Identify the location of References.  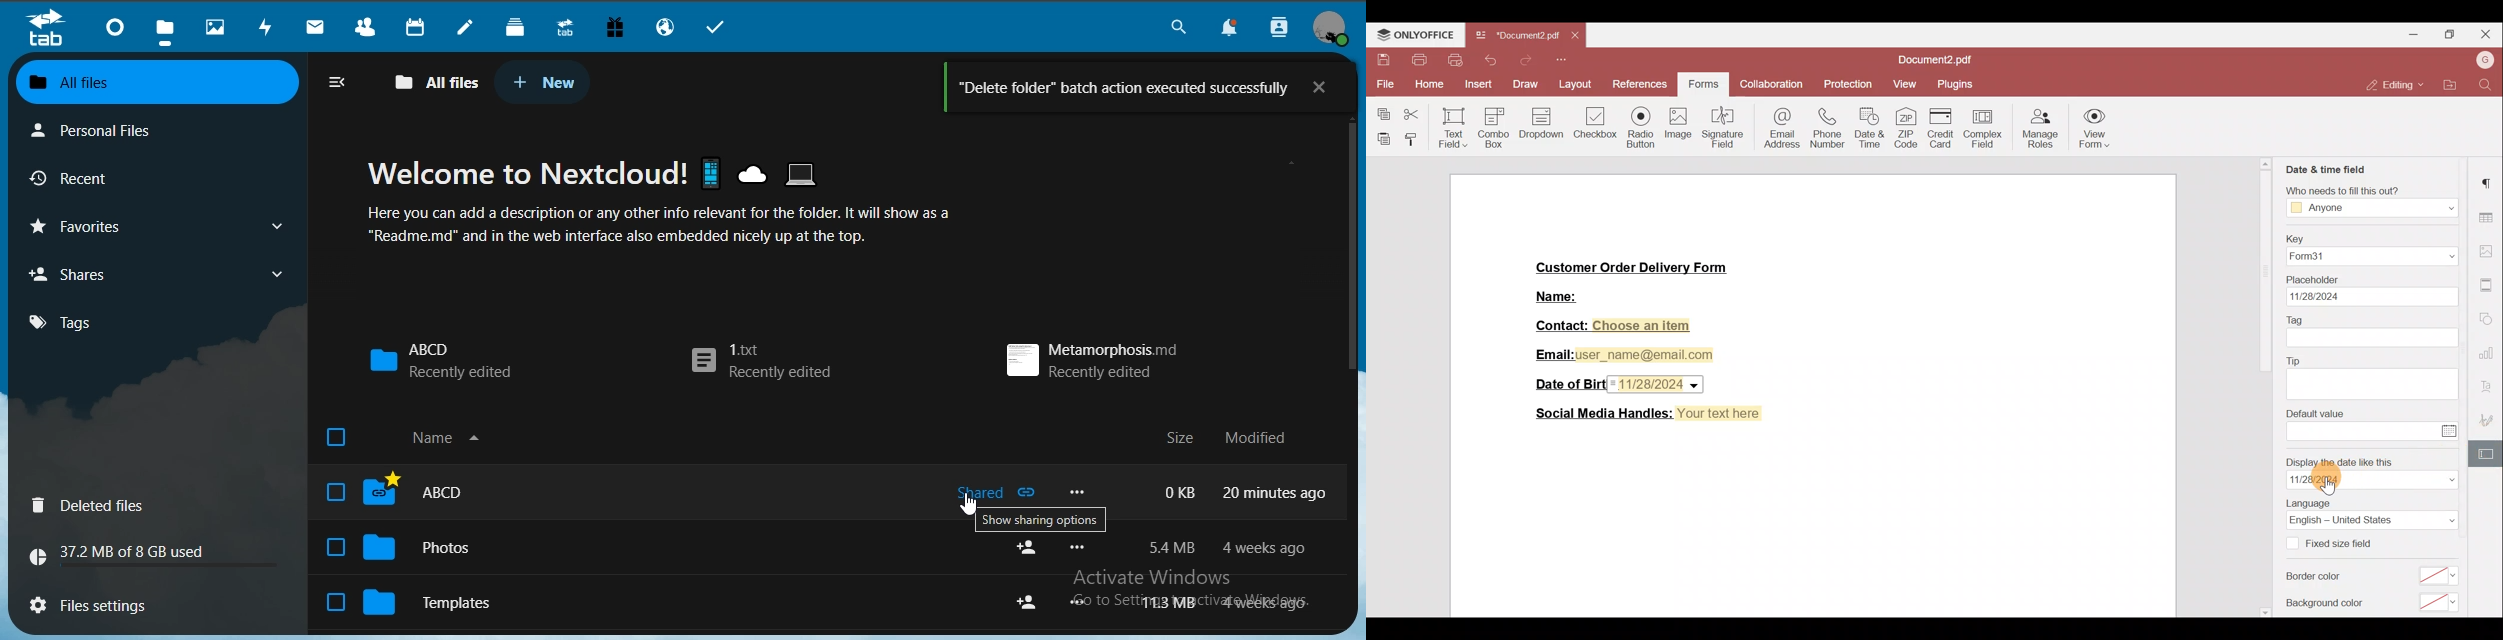
(1643, 85).